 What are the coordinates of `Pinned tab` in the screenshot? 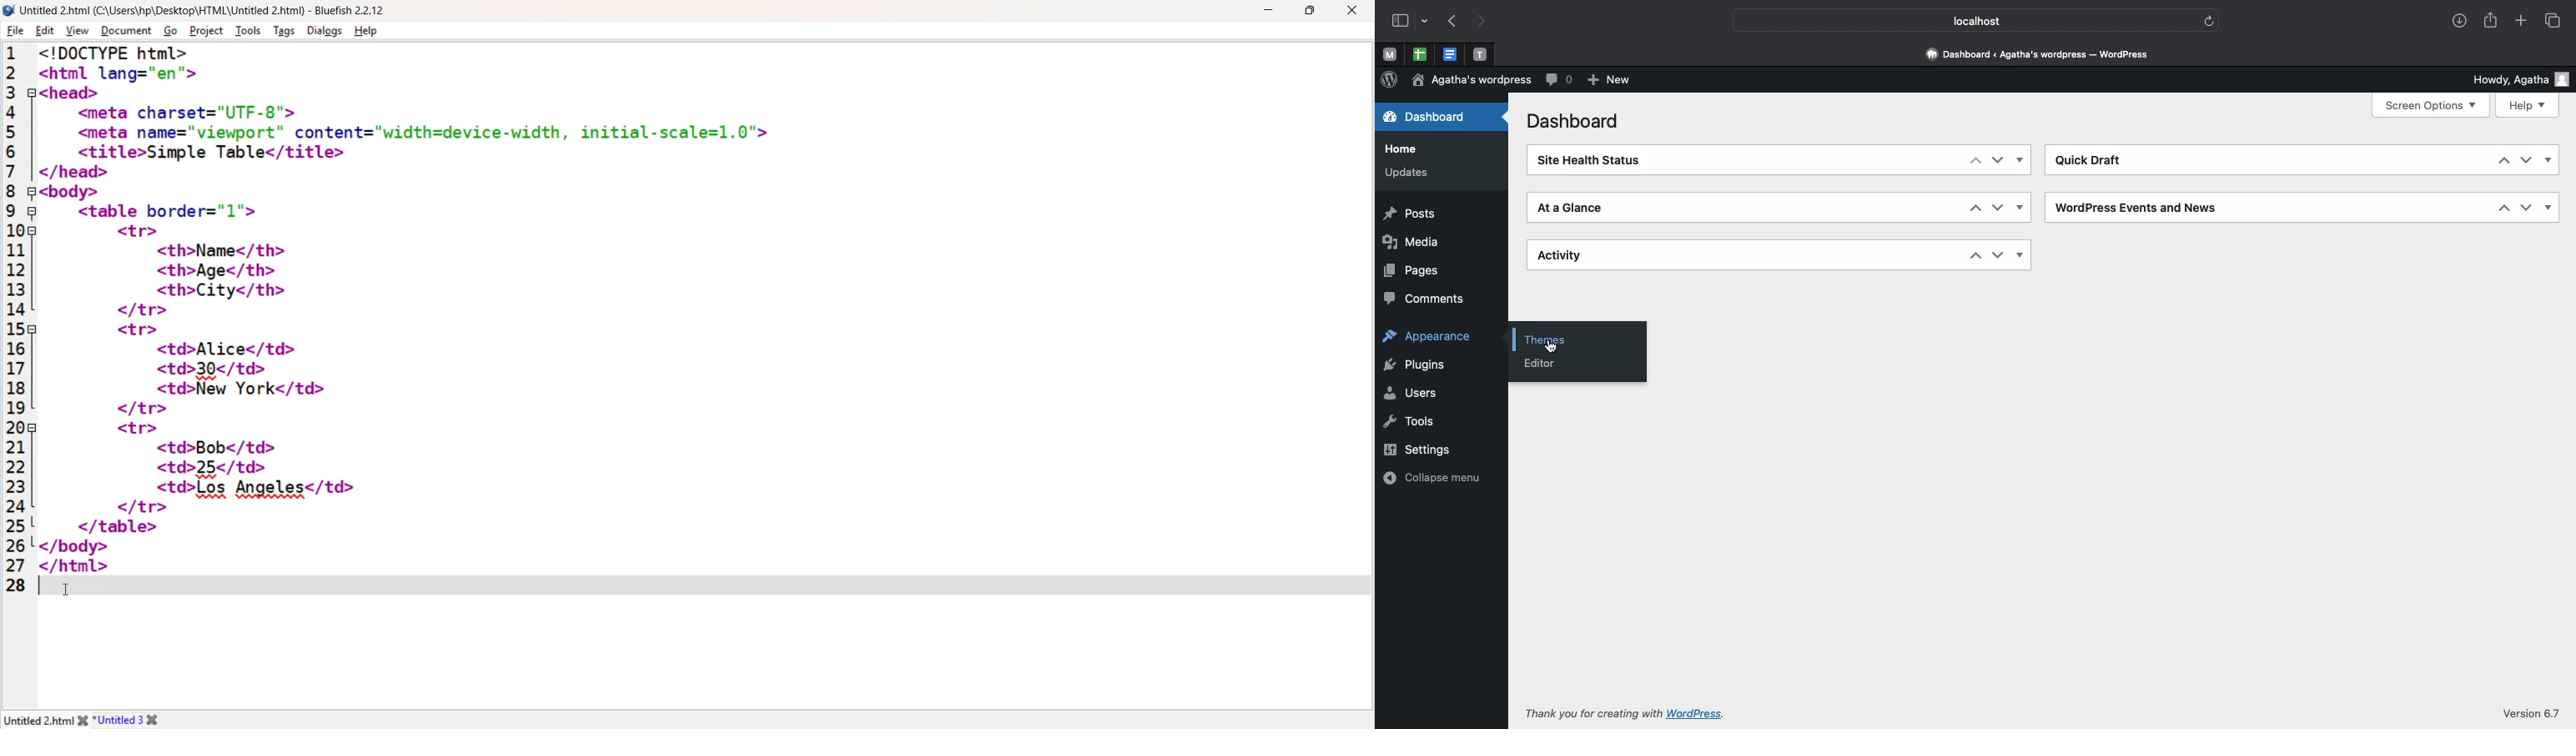 It's located at (1452, 55).